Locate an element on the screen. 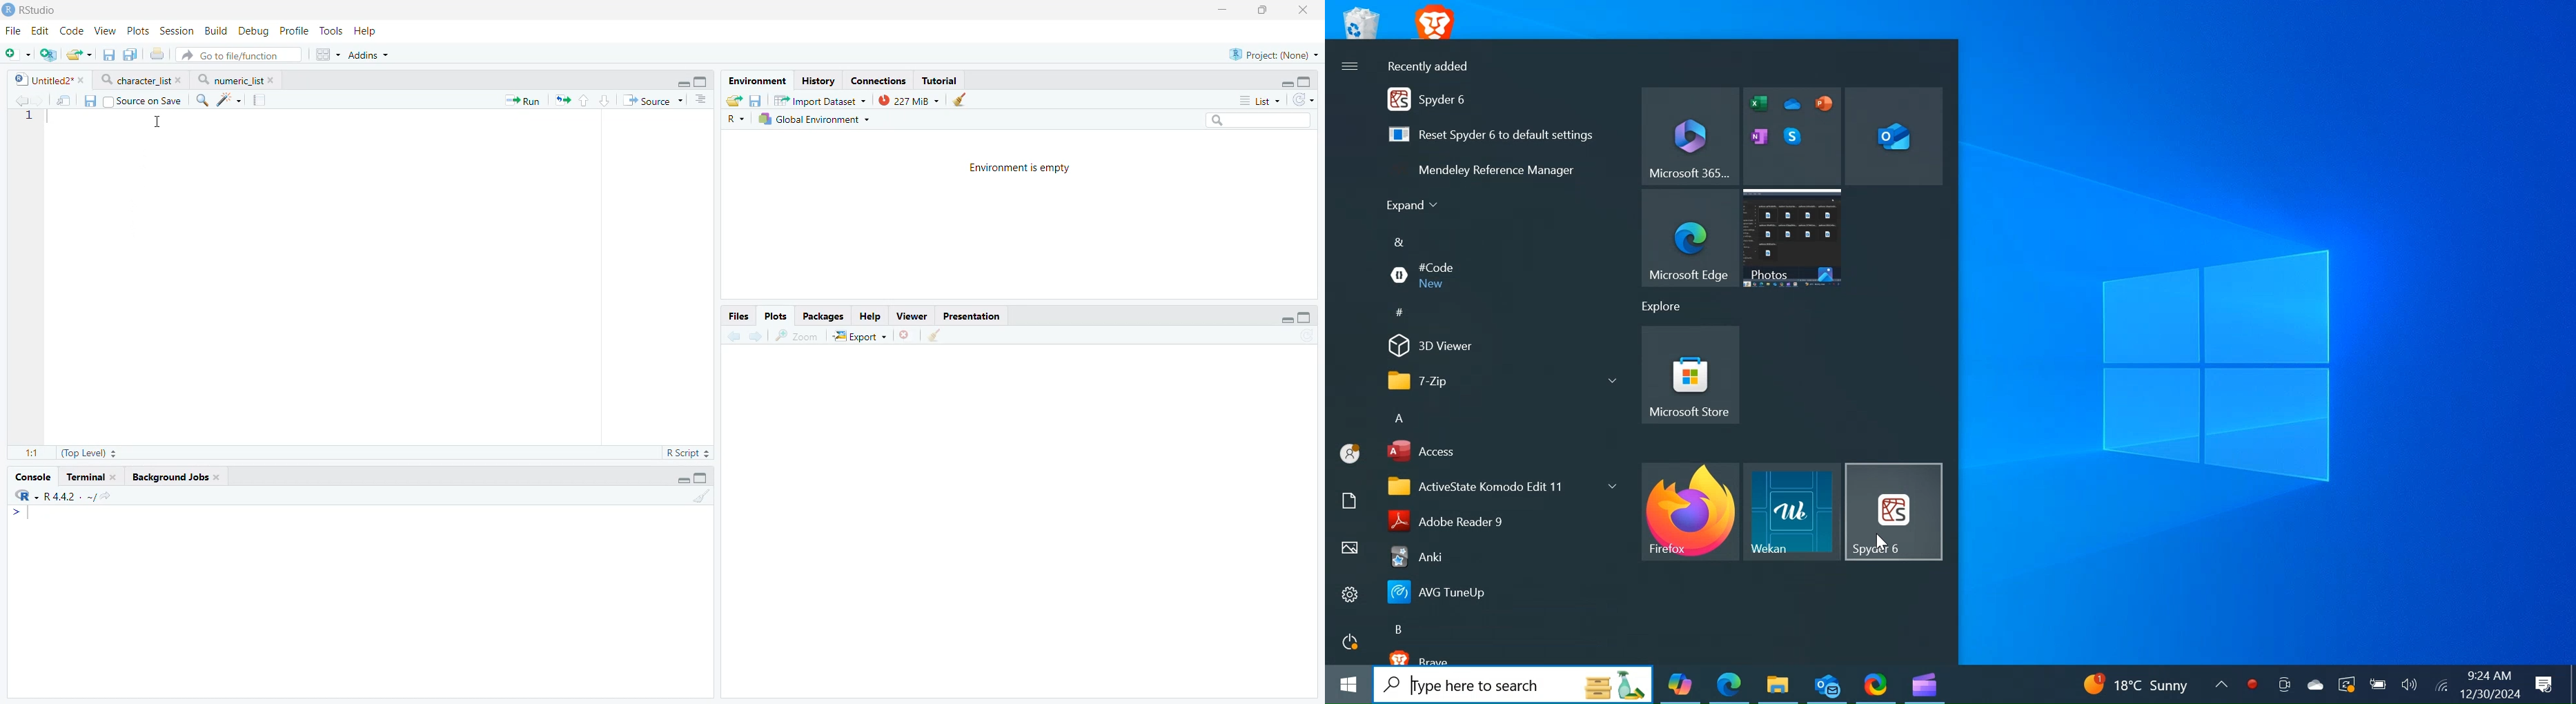  Show document outline is located at coordinates (702, 99).